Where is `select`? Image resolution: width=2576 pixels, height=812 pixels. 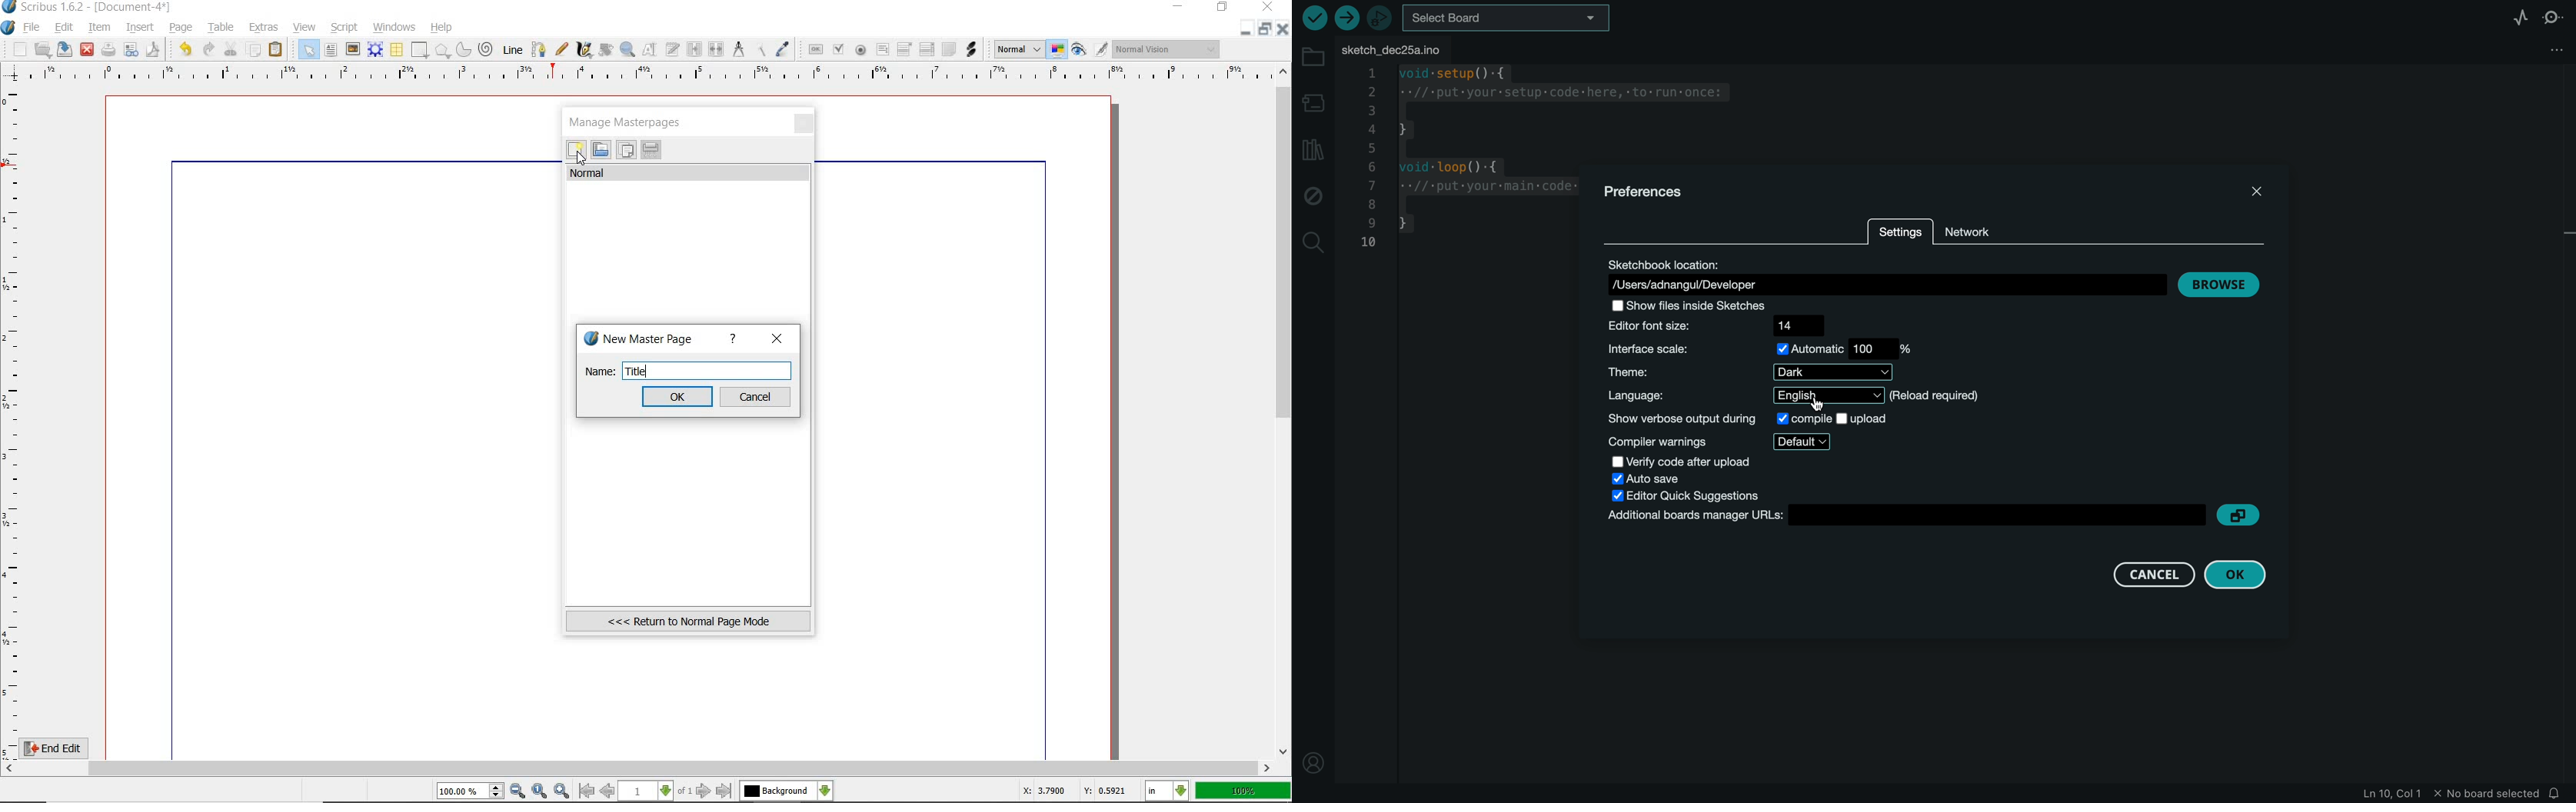 select is located at coordinates (305, 49).